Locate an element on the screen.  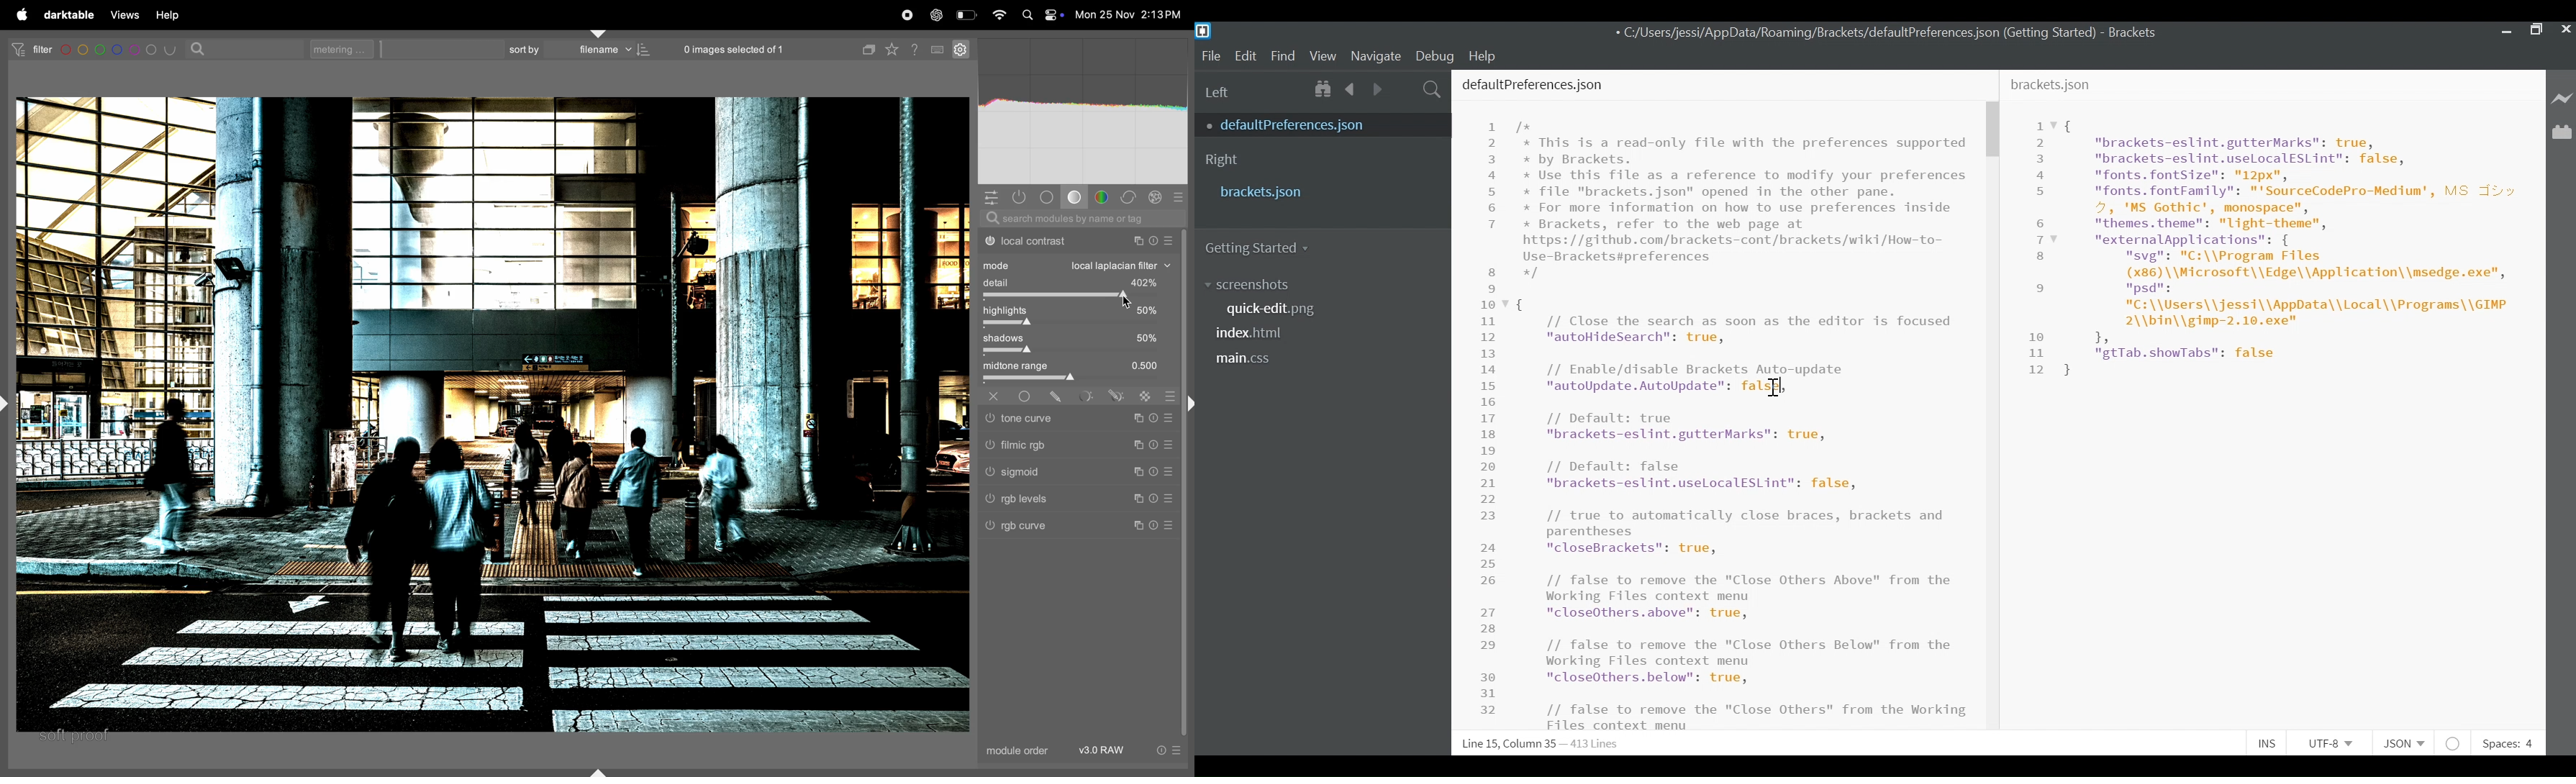
tone curve is located at coordinates (1071, 419).